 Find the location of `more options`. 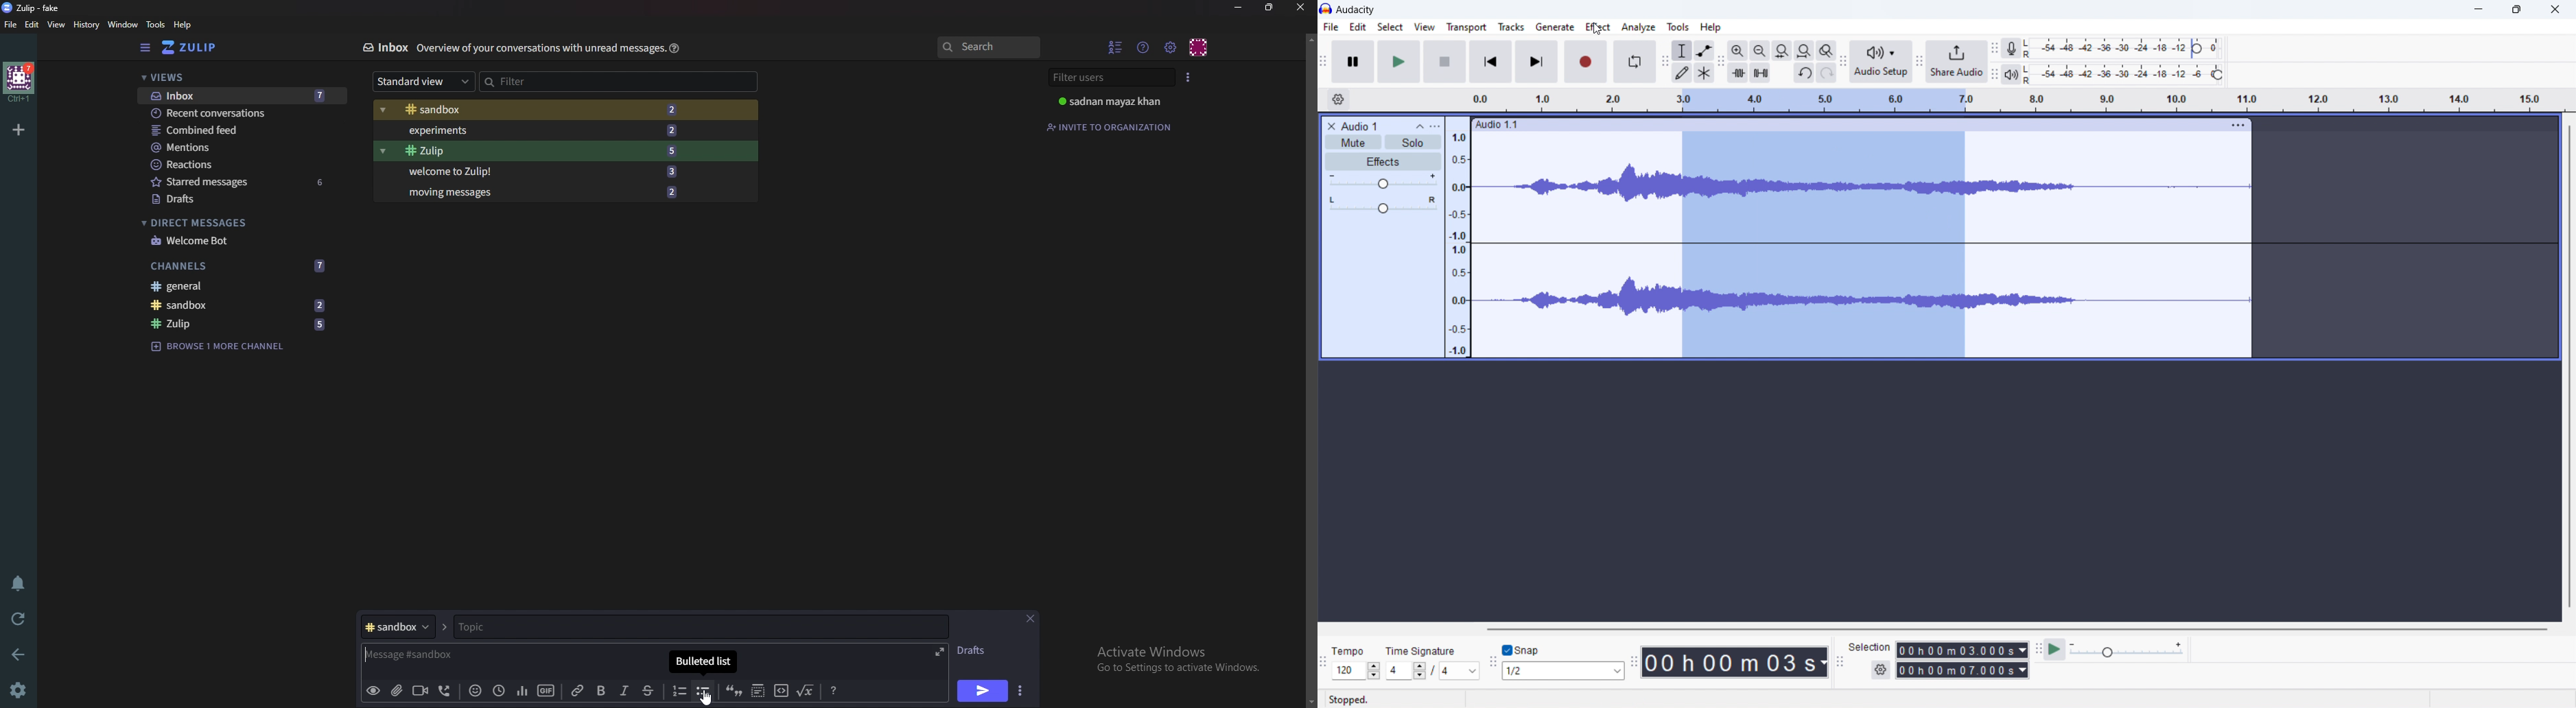

more options is located at coordinates (1439, 124).